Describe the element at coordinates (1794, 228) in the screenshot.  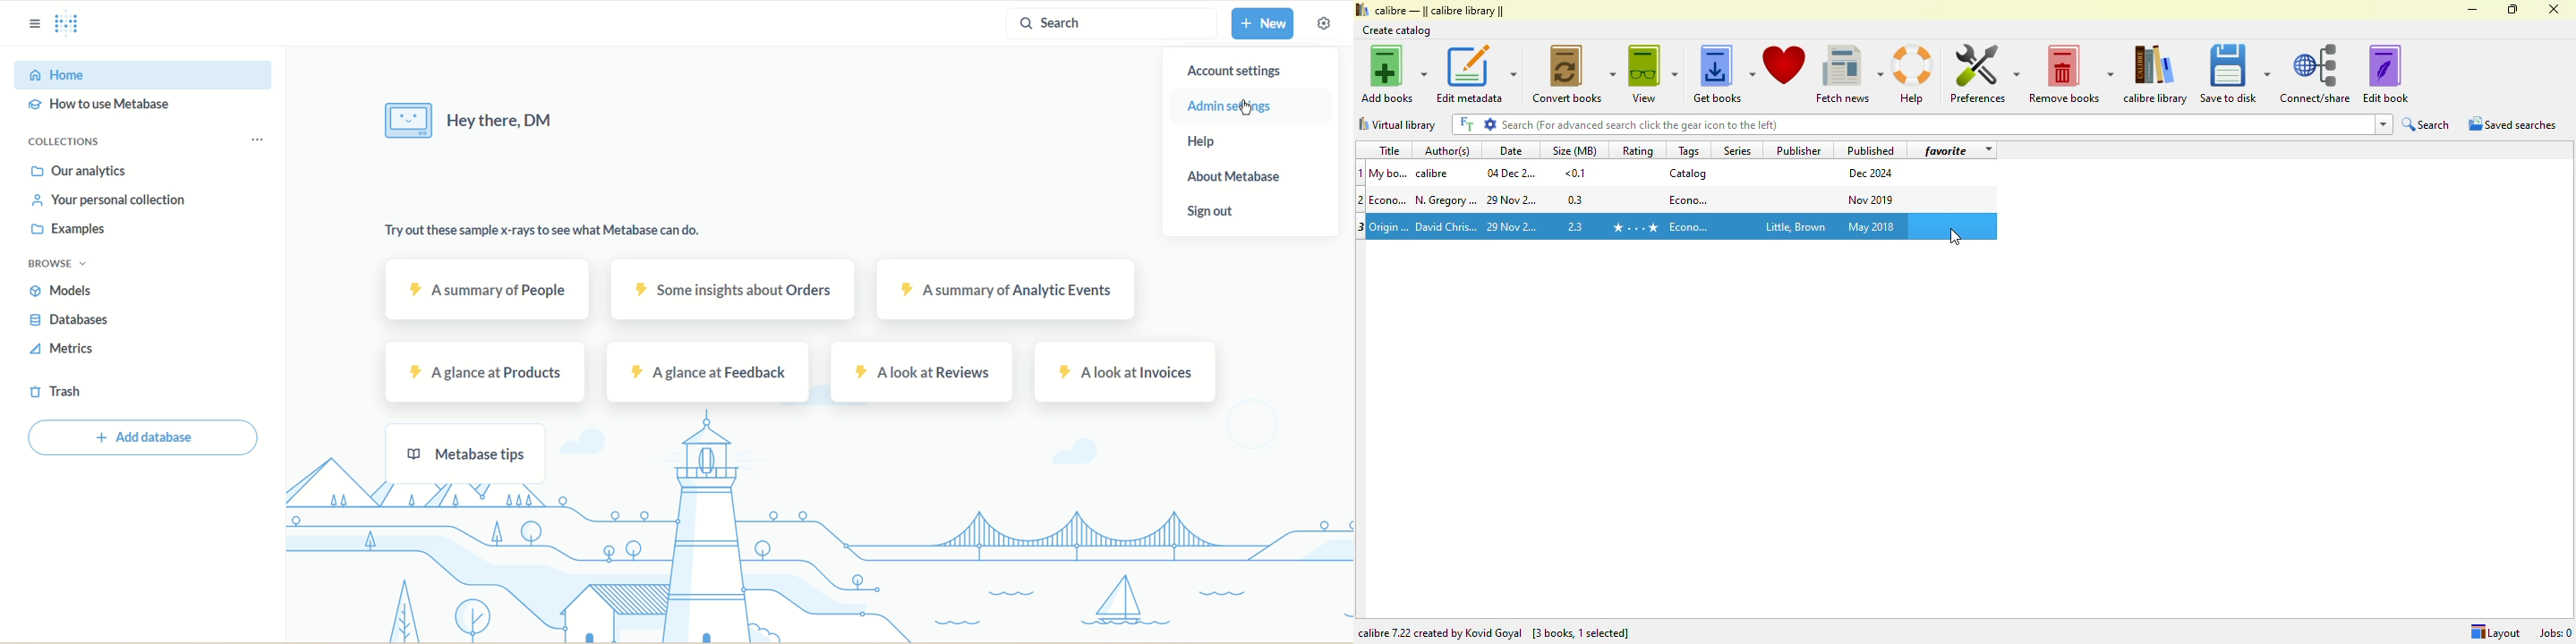
I see `publisher` at that location.